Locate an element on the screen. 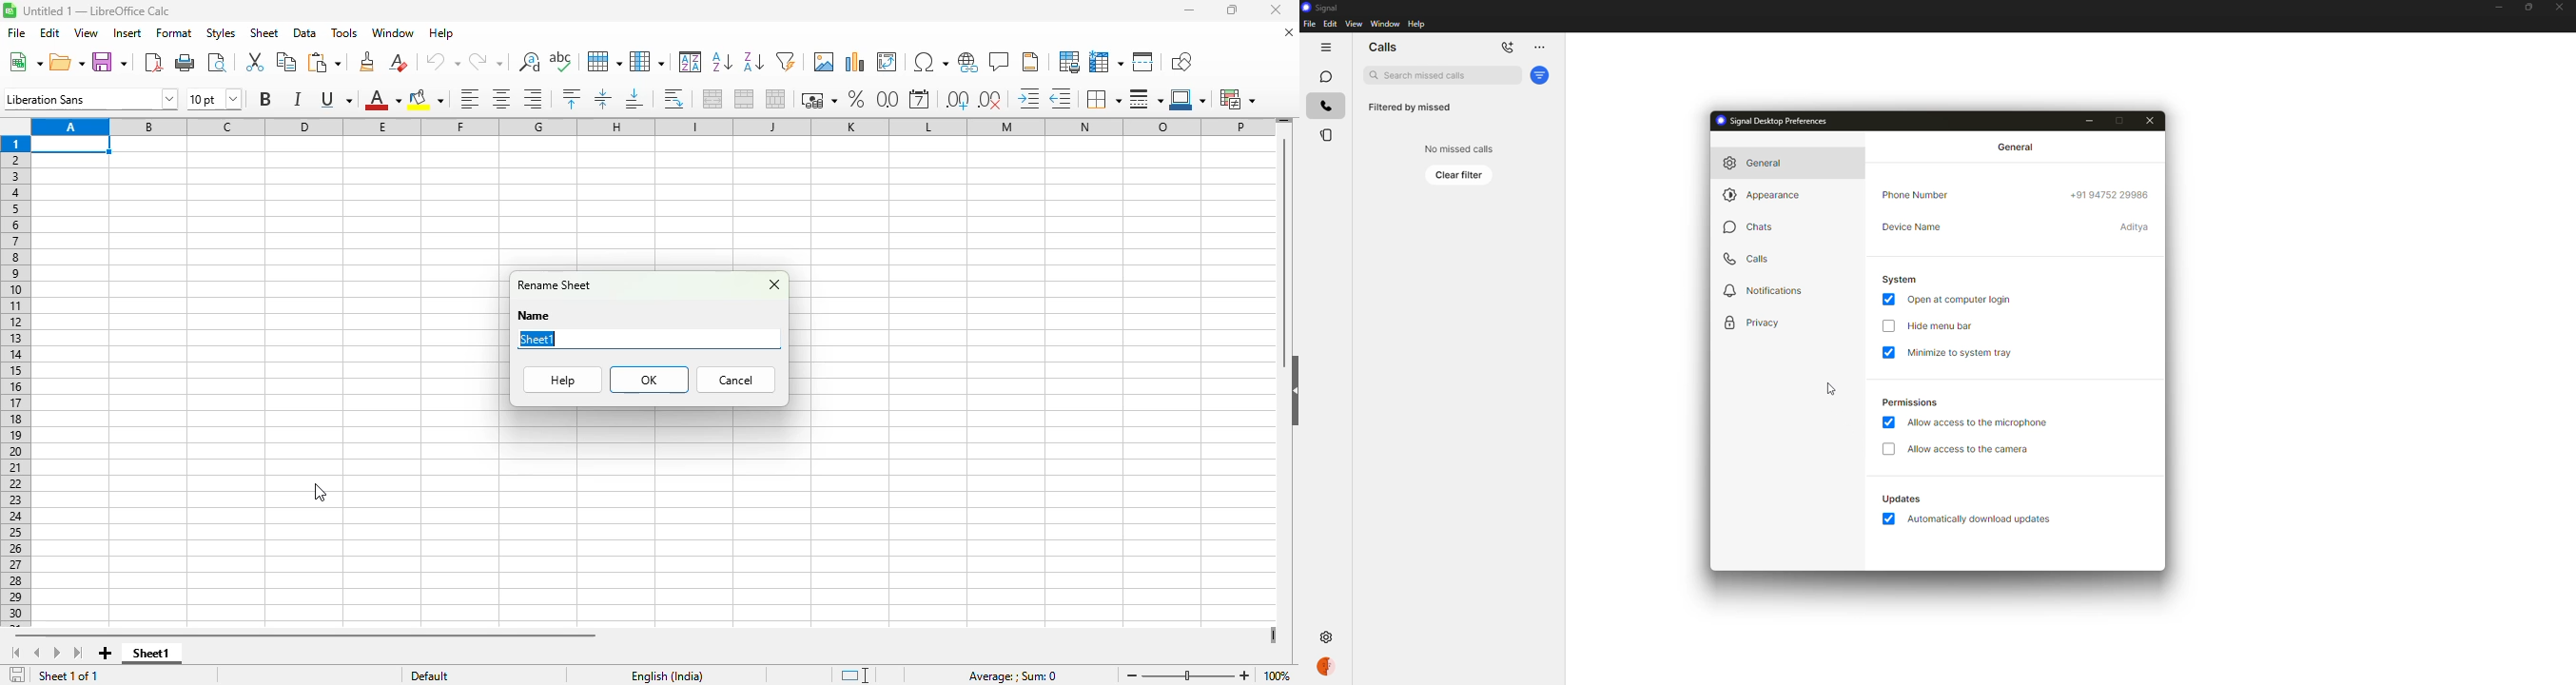  clear filter is located at coordinates (1460, 174).